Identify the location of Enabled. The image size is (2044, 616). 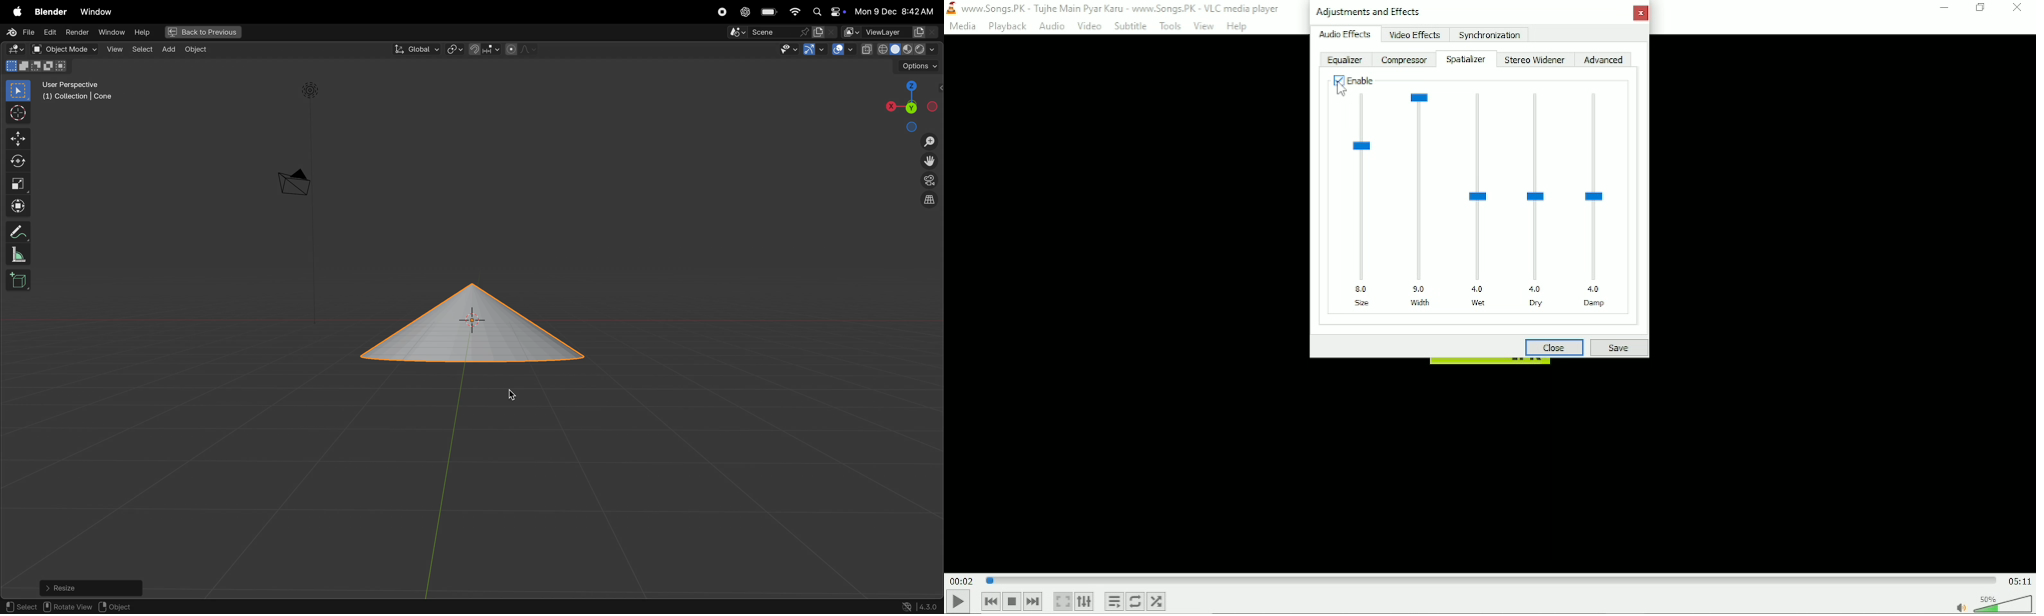
(1353, 80).